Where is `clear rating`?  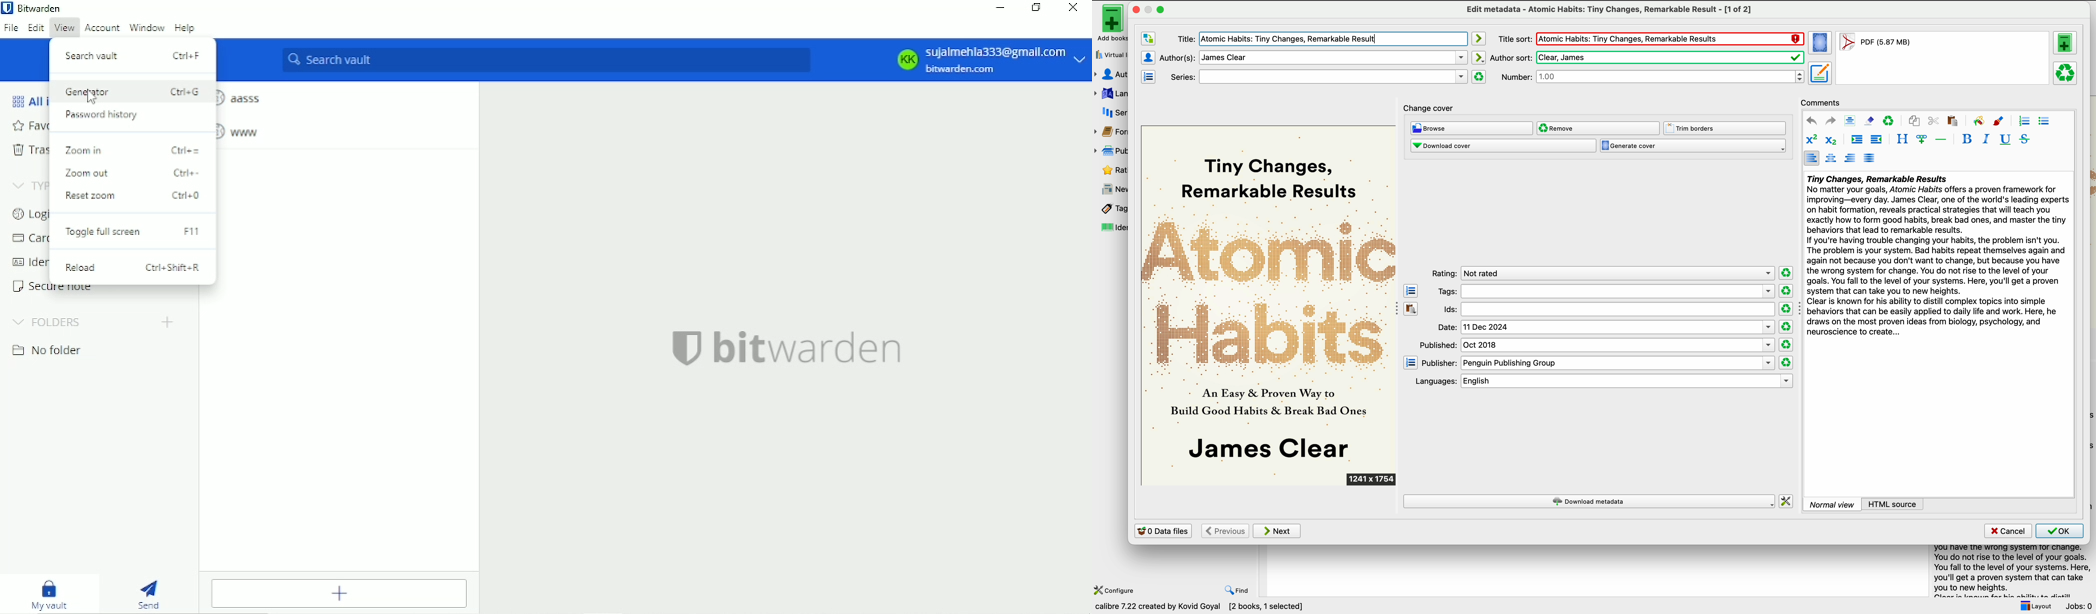 clear rating is located at coordinates (1787, 327).